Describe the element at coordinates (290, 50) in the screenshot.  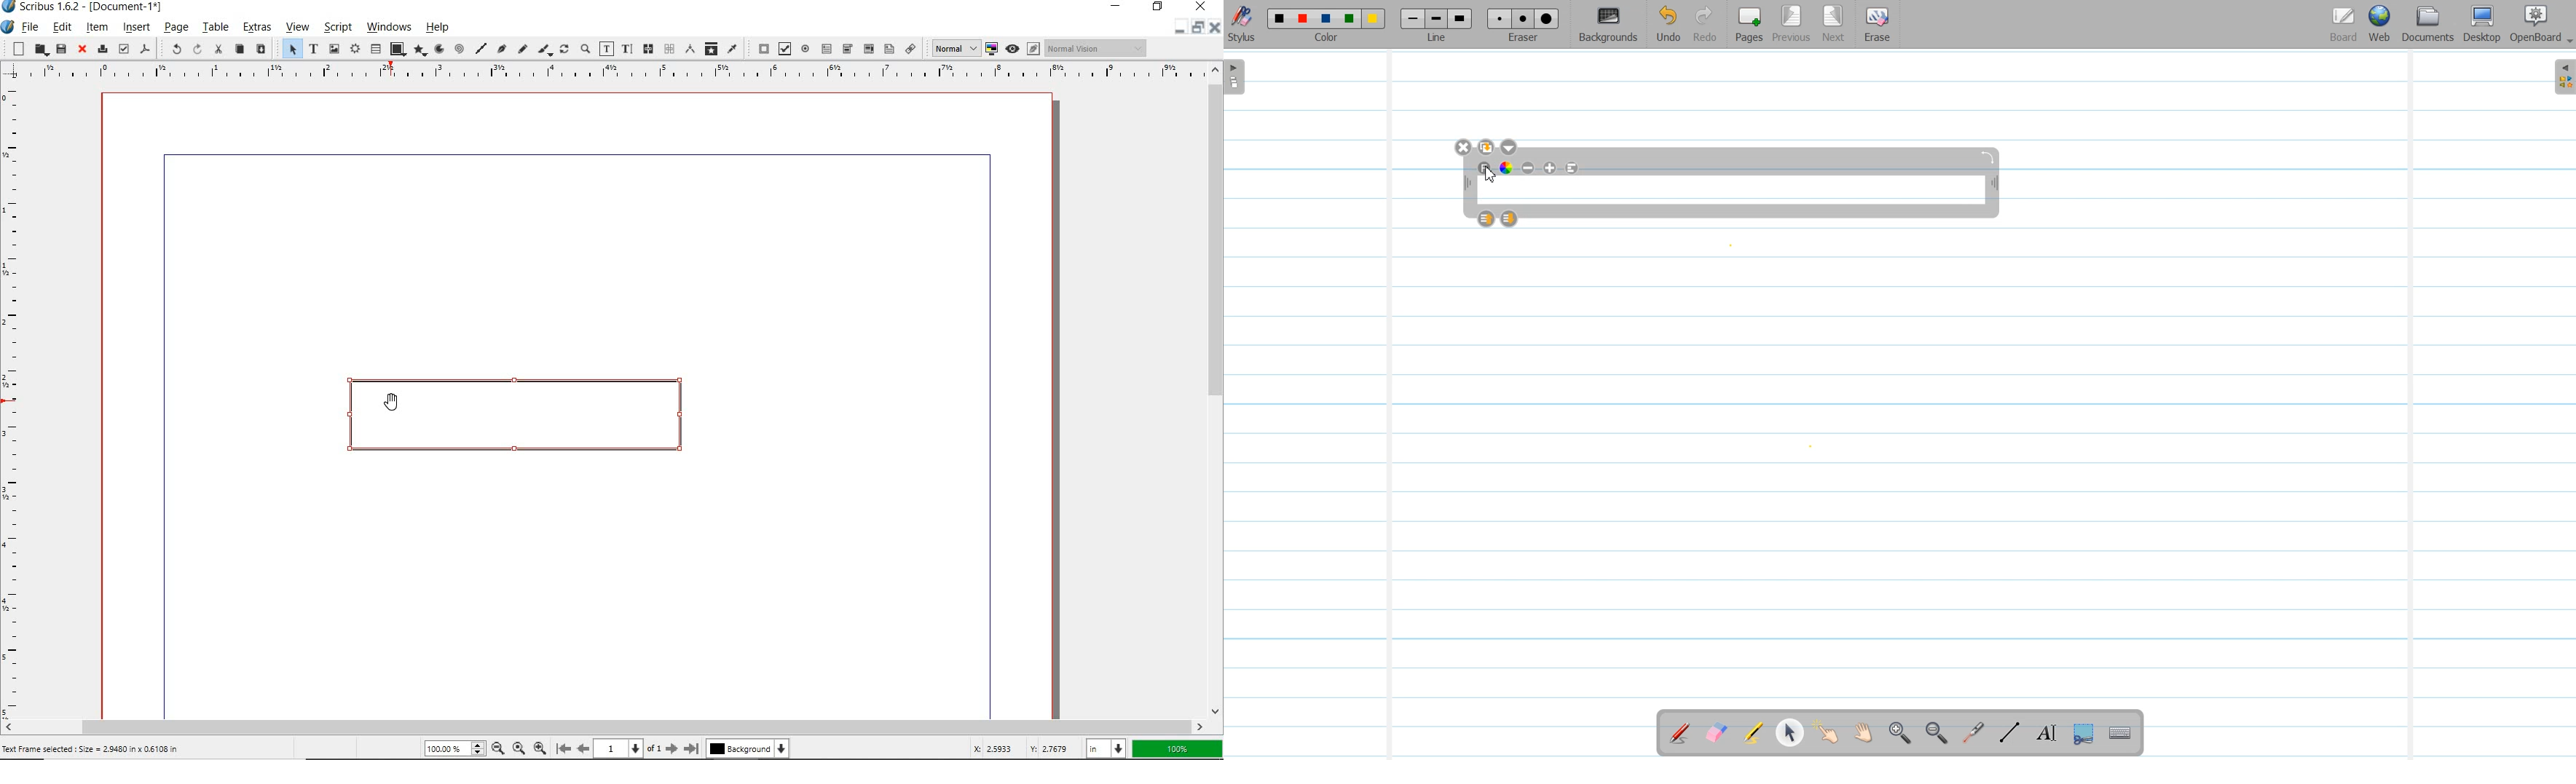
I see `select item` at that location.